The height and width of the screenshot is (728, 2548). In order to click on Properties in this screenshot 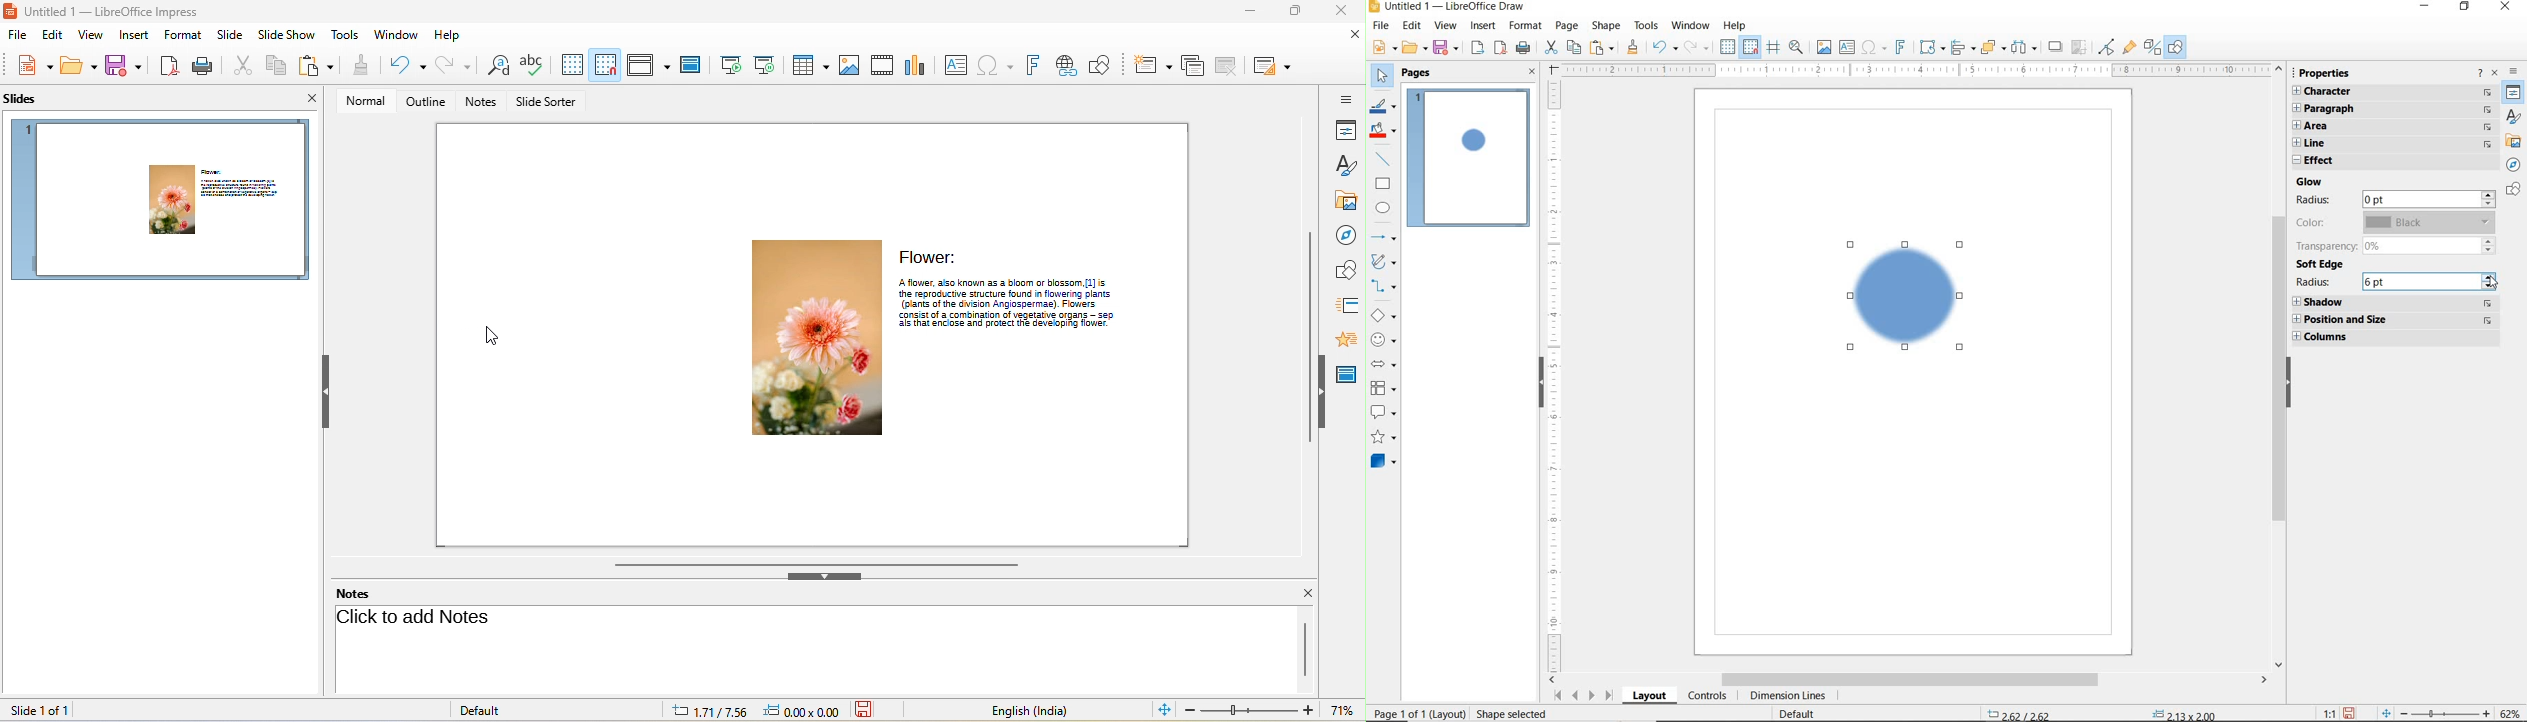, I will do `click(2514, 95)`.